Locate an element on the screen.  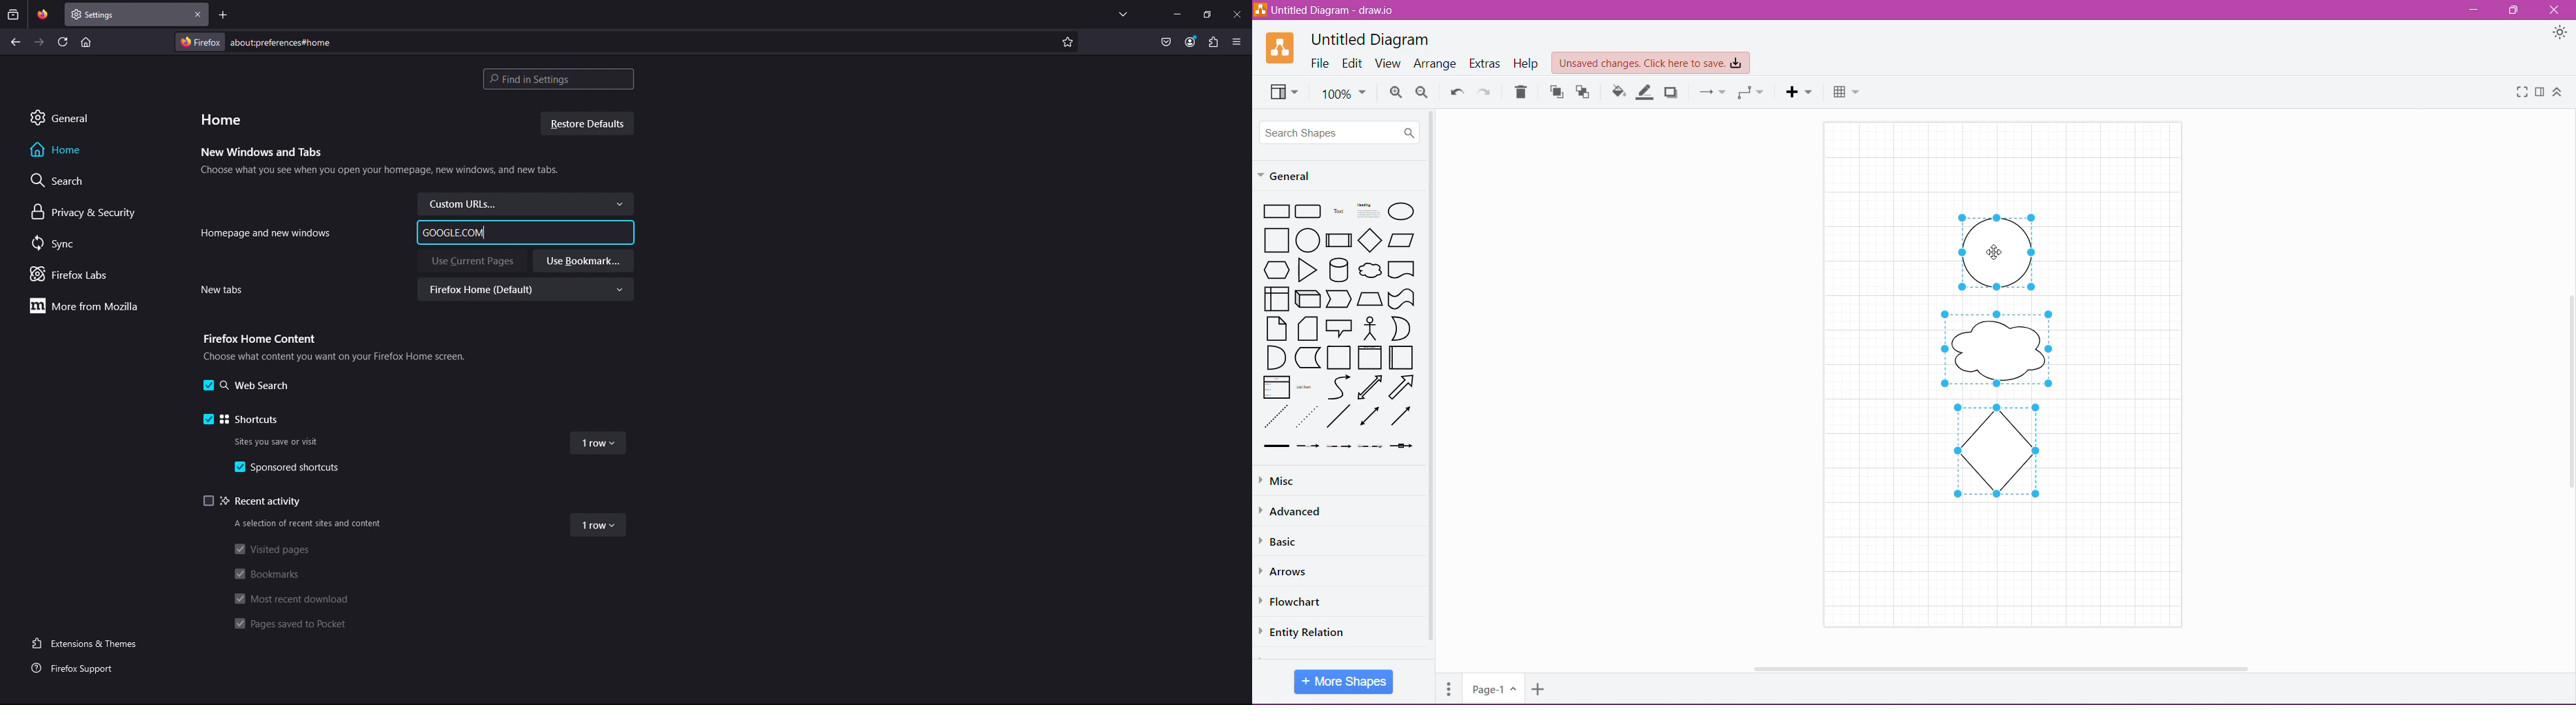
Sponsored shortcuts is located at coordinates (291, 469).